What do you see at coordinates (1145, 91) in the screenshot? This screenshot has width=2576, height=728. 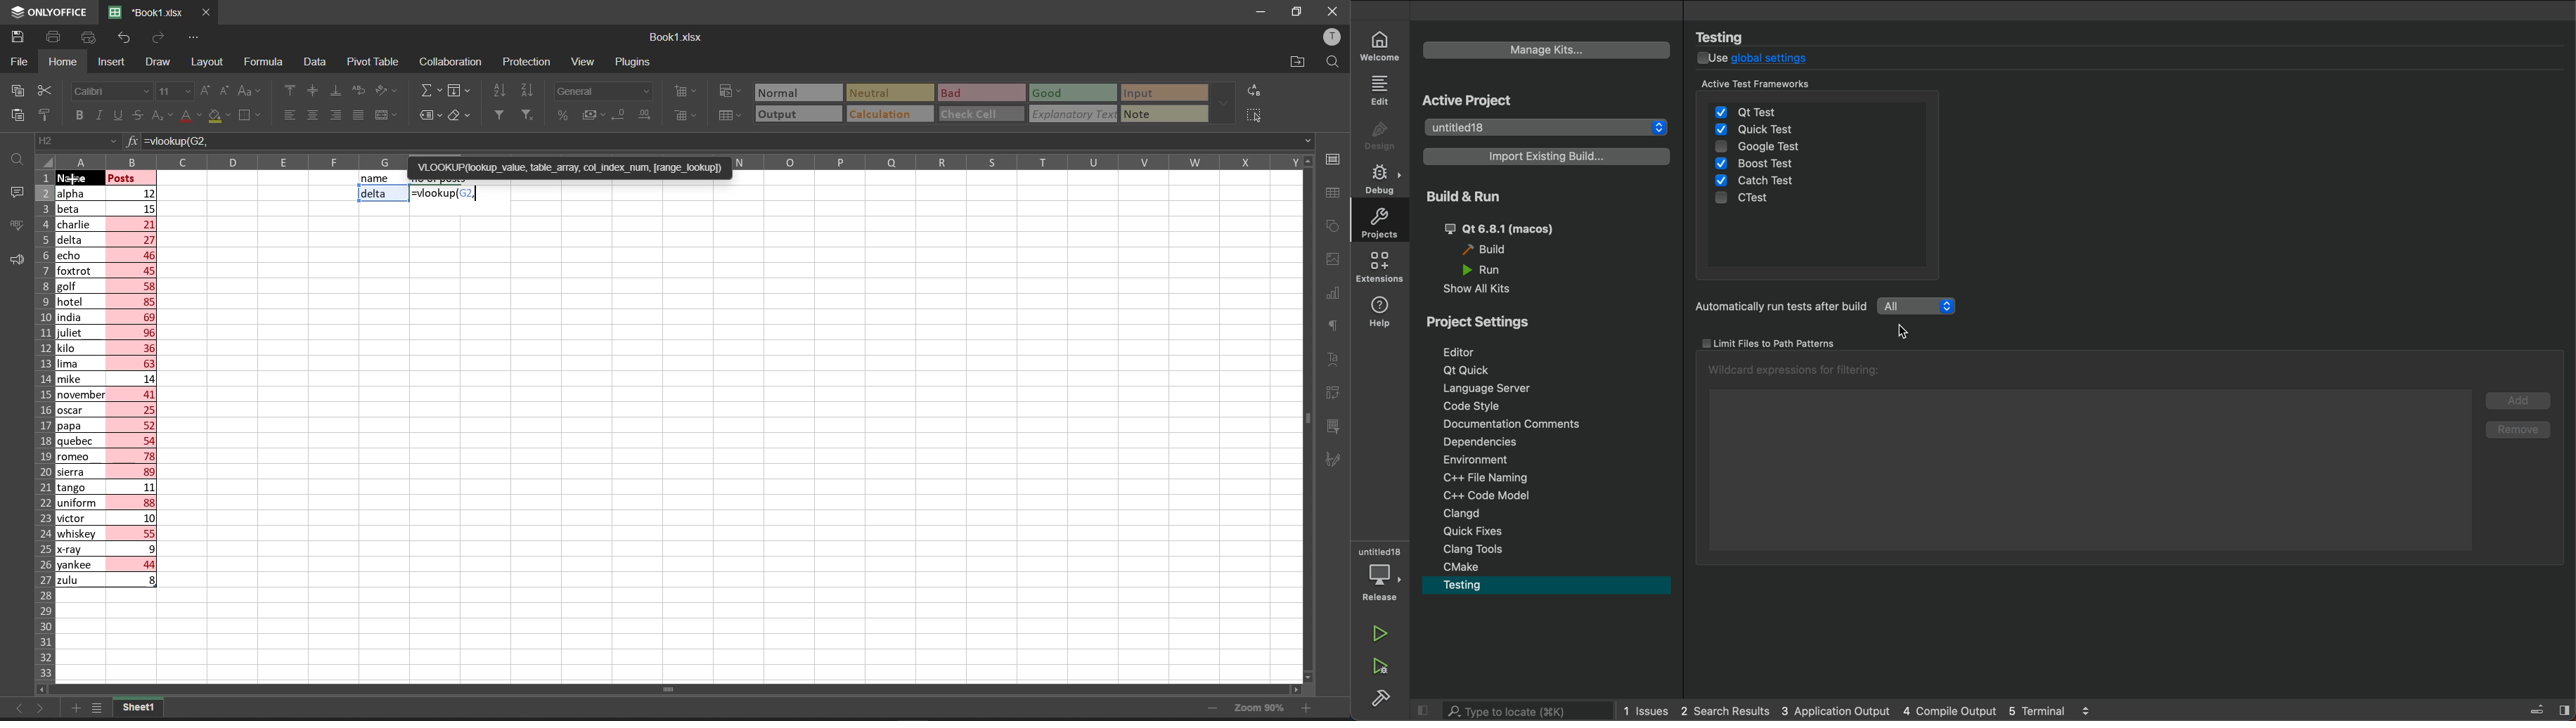 I see `input` at bounding box center [1145, 91].